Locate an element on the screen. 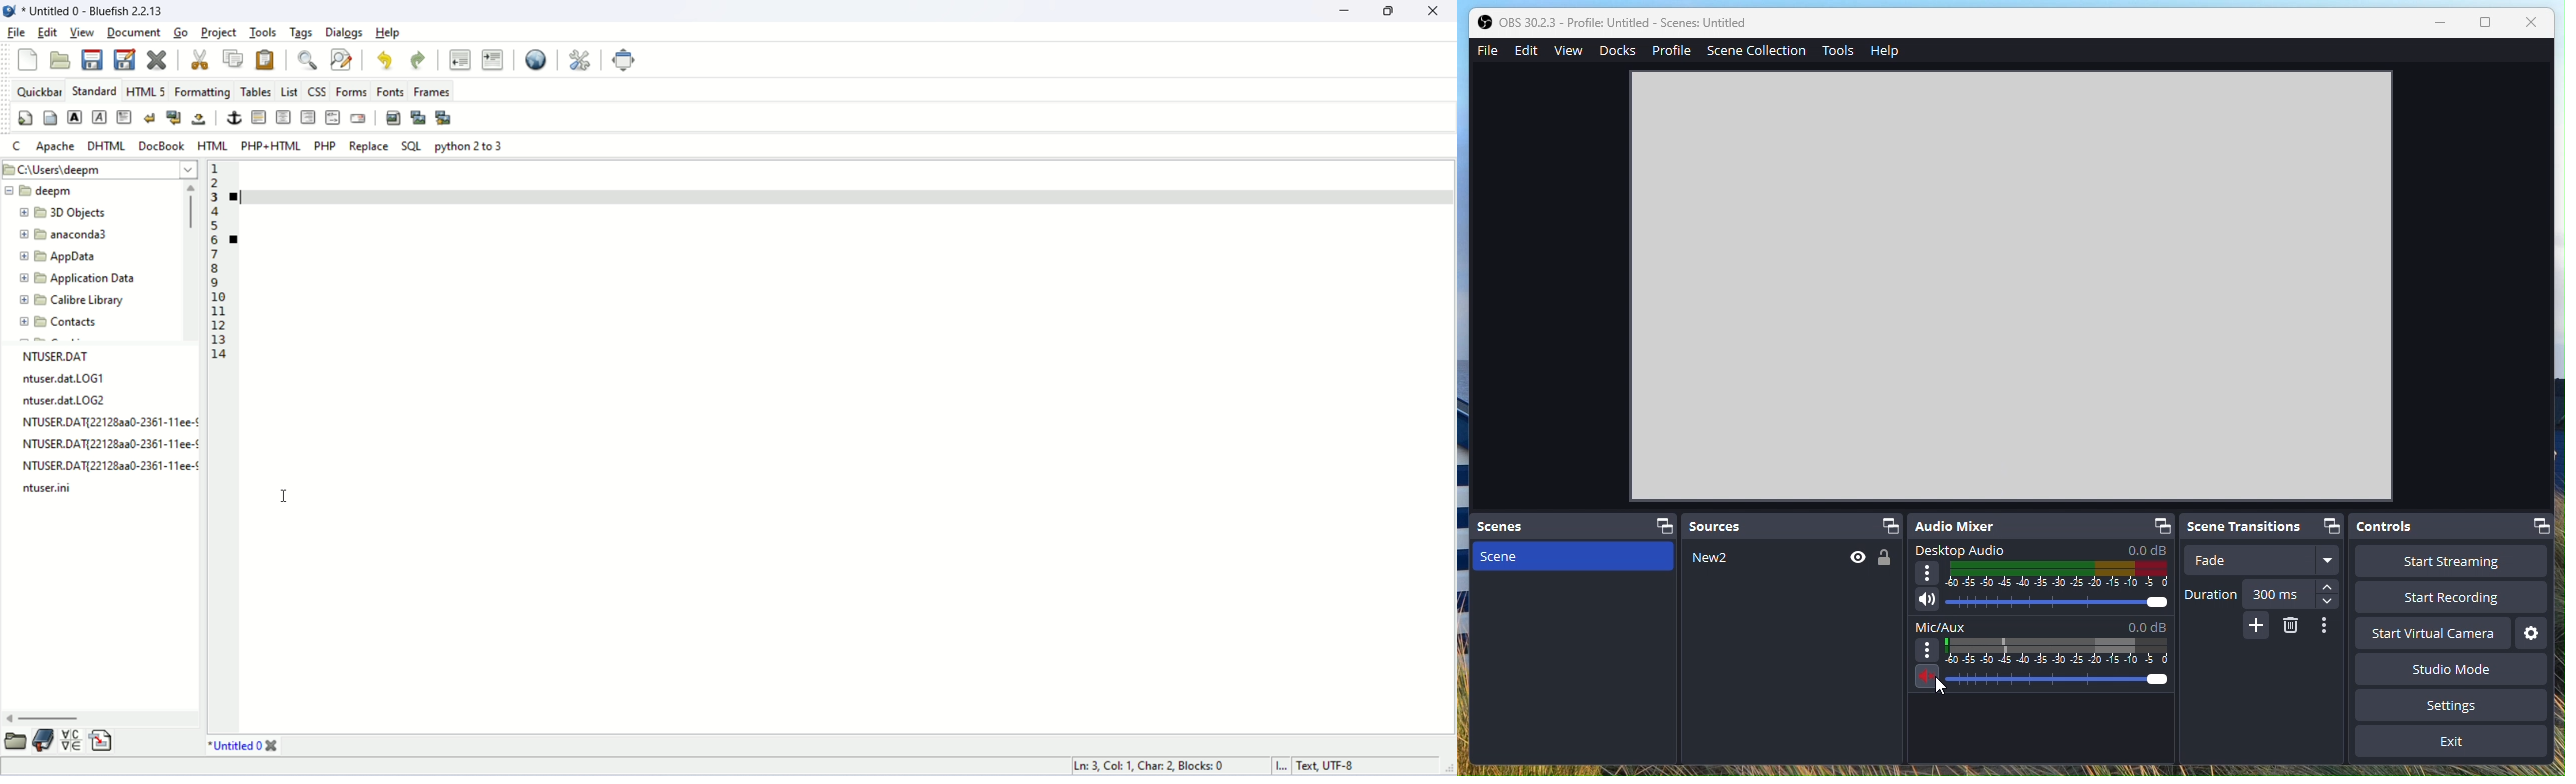  edit is located at coordinates (46, 33).